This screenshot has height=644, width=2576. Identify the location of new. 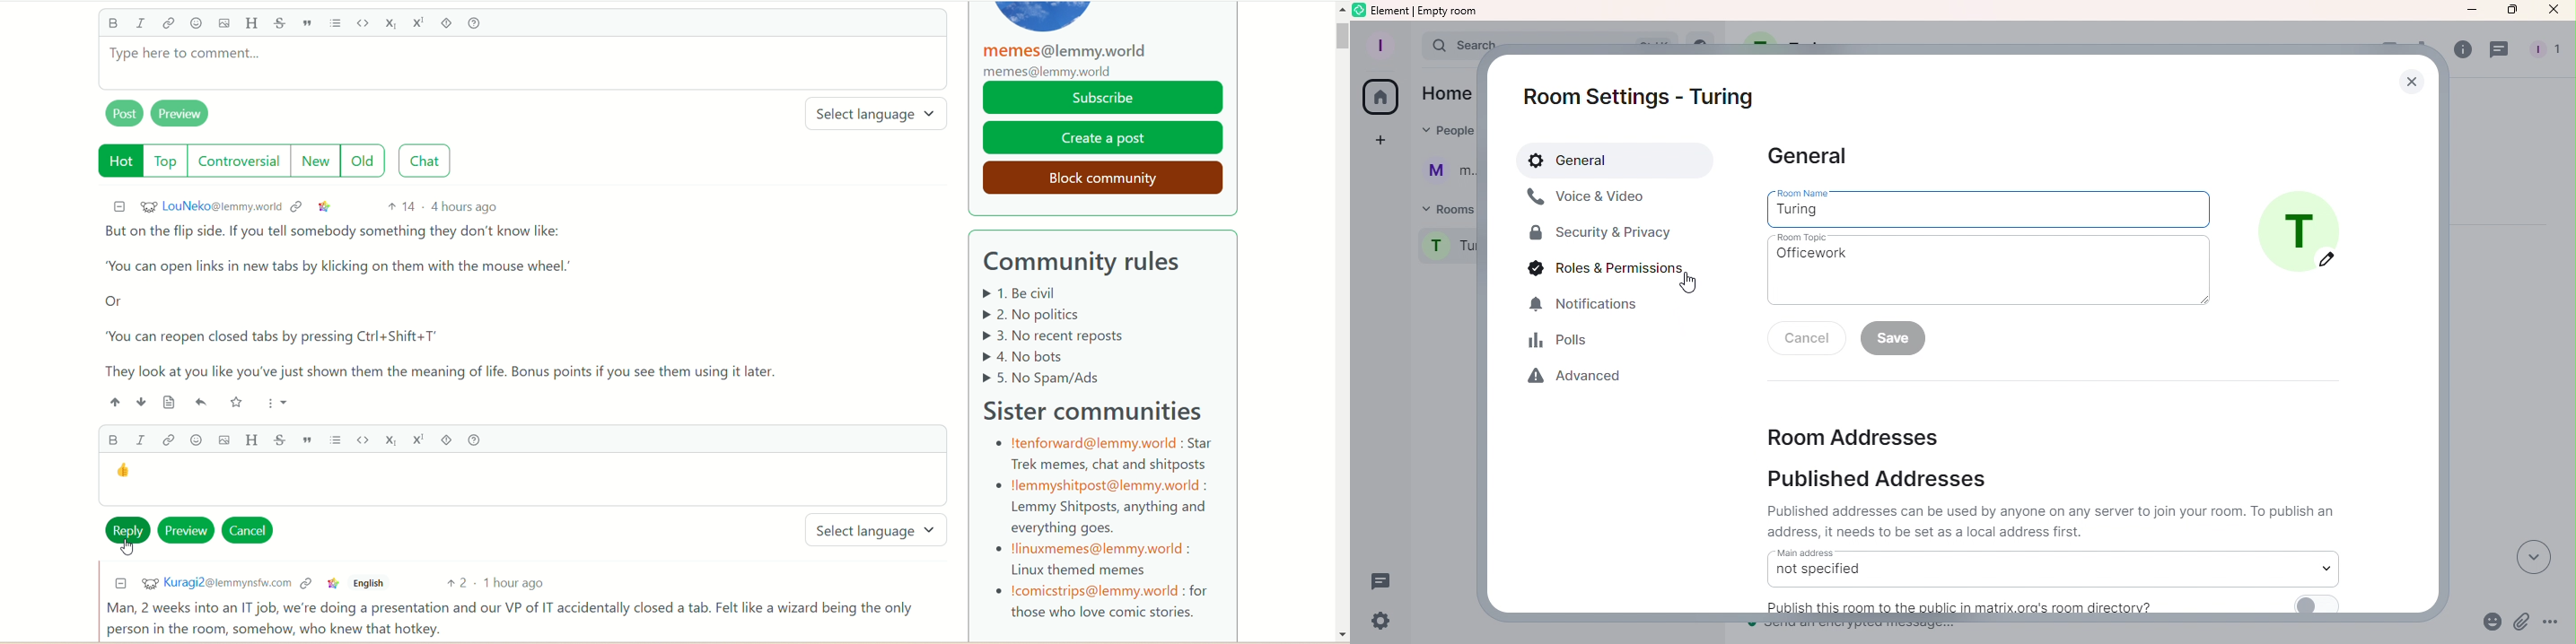
(318, 161).